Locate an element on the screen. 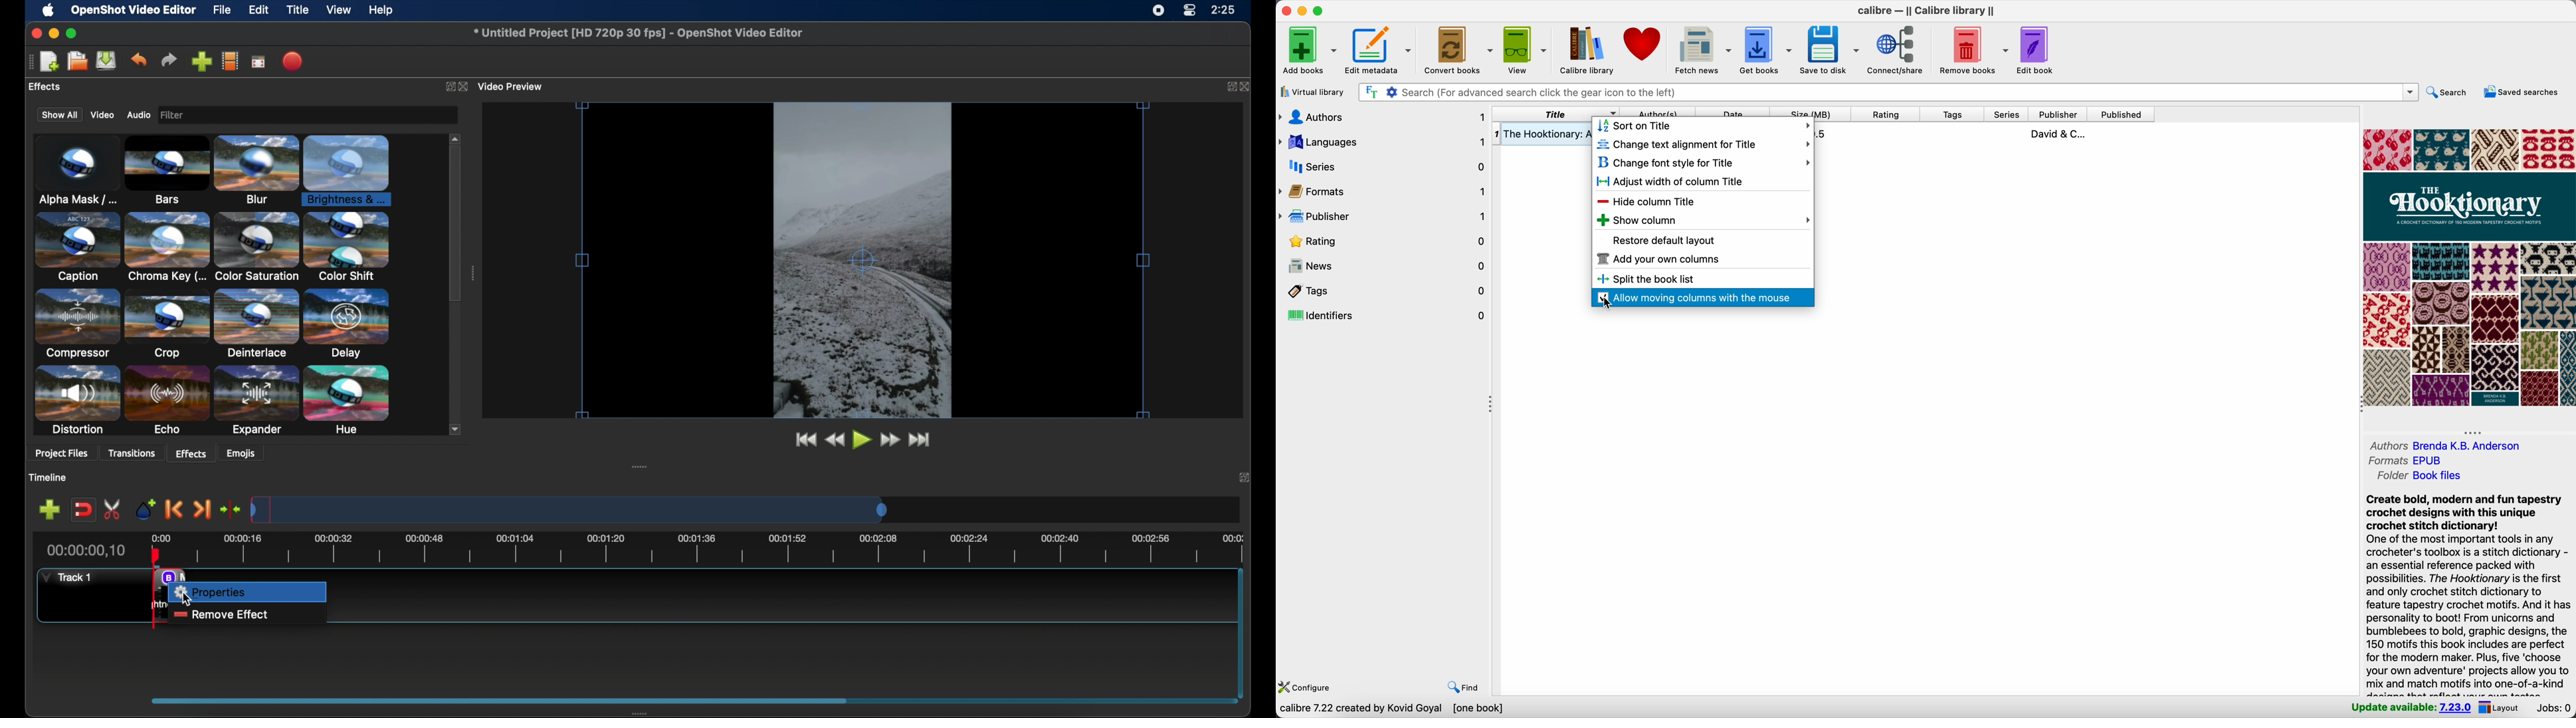 This screenshot has width=2576, height=728. properties highlighted is located at coordinates (247, 592).